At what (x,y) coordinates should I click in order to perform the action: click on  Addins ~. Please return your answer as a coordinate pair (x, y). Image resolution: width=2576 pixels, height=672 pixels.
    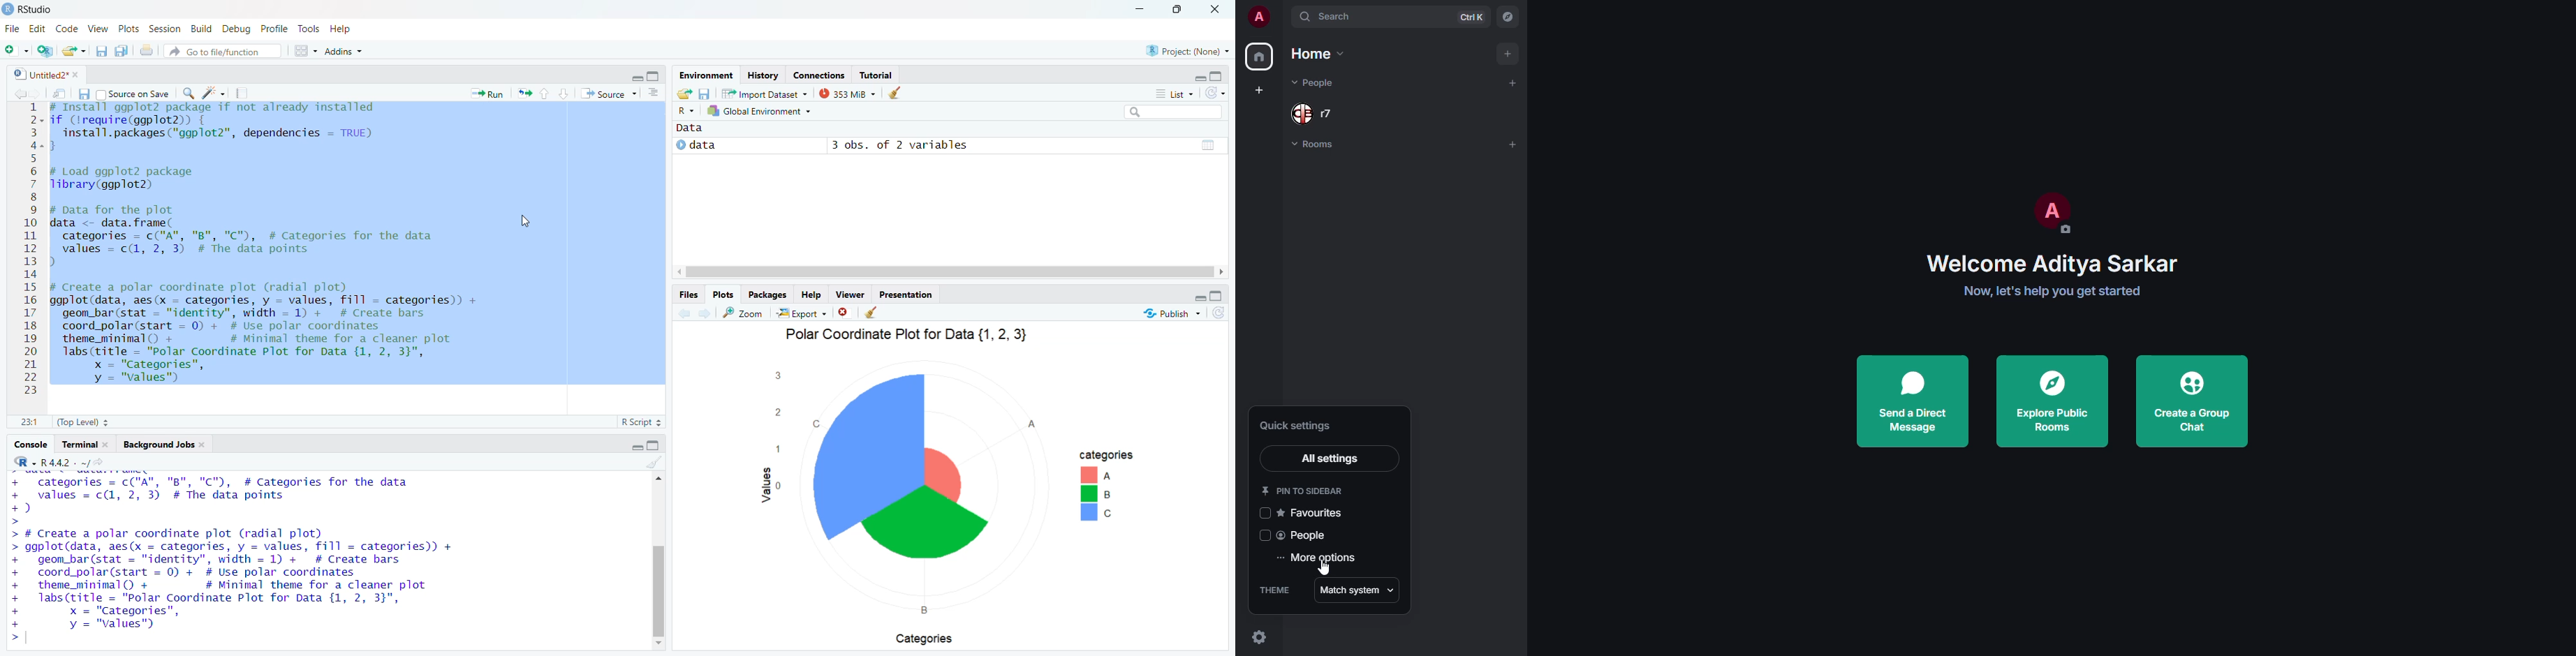
    Looking at the image, I should click on (344, 53).